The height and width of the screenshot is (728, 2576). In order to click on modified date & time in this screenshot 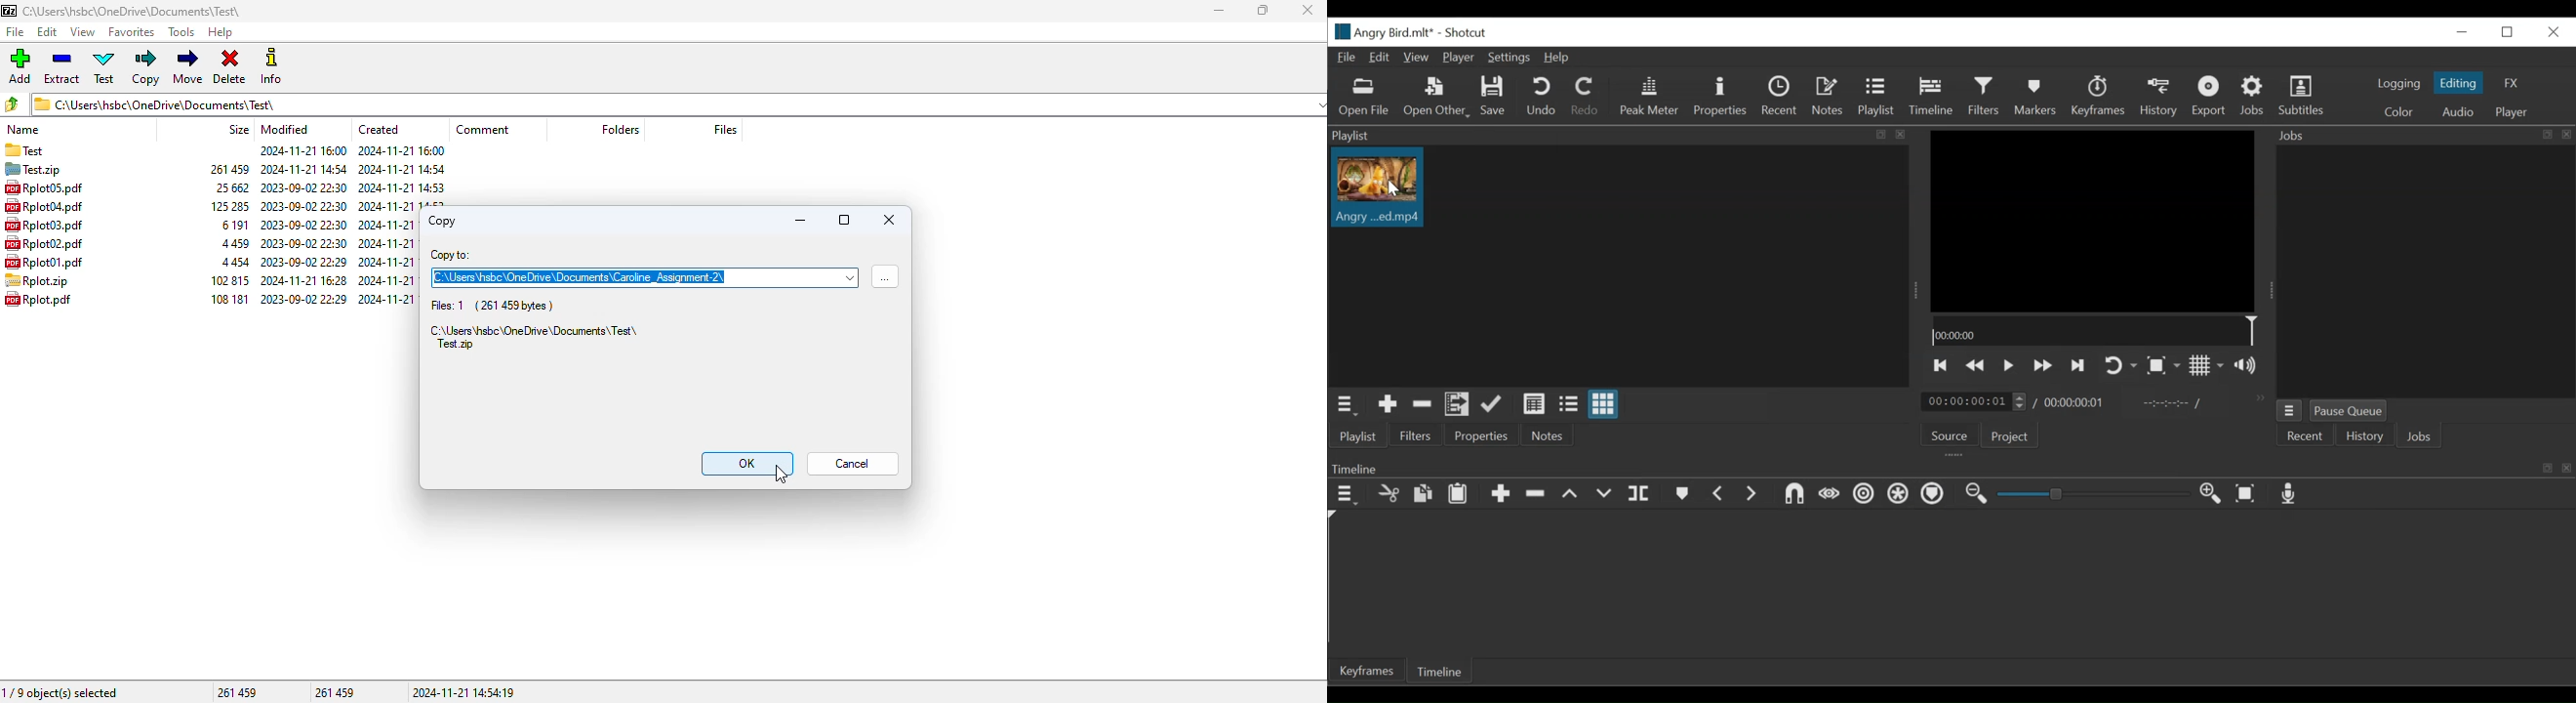, I will do `click(303, 150)`.